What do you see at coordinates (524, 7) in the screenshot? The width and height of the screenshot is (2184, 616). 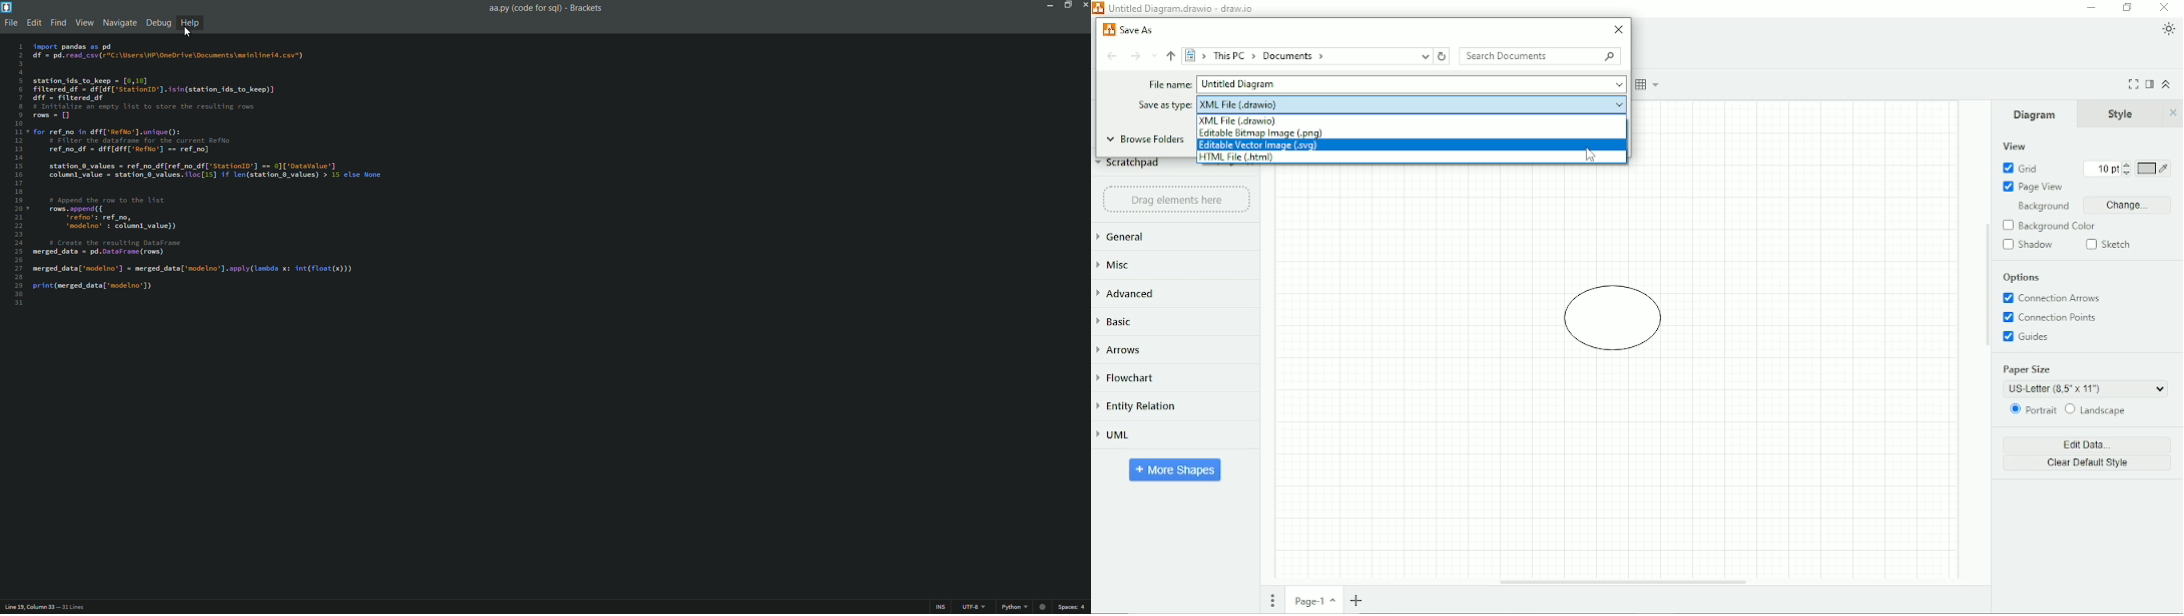 I see `file name` at bounding box center [524, 7].